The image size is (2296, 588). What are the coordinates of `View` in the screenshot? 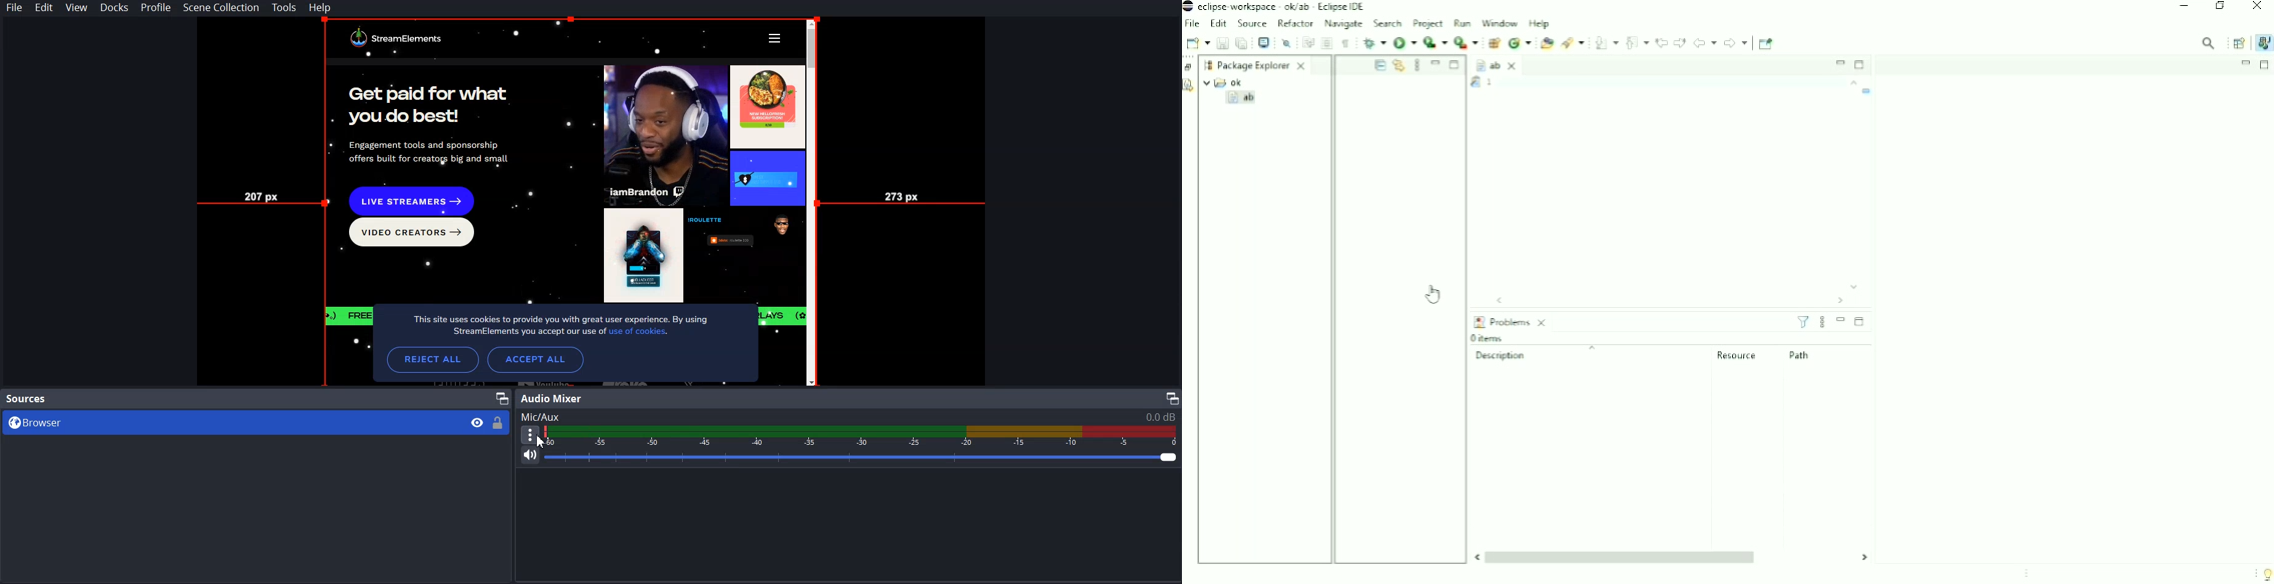 It's located at (76, 8).